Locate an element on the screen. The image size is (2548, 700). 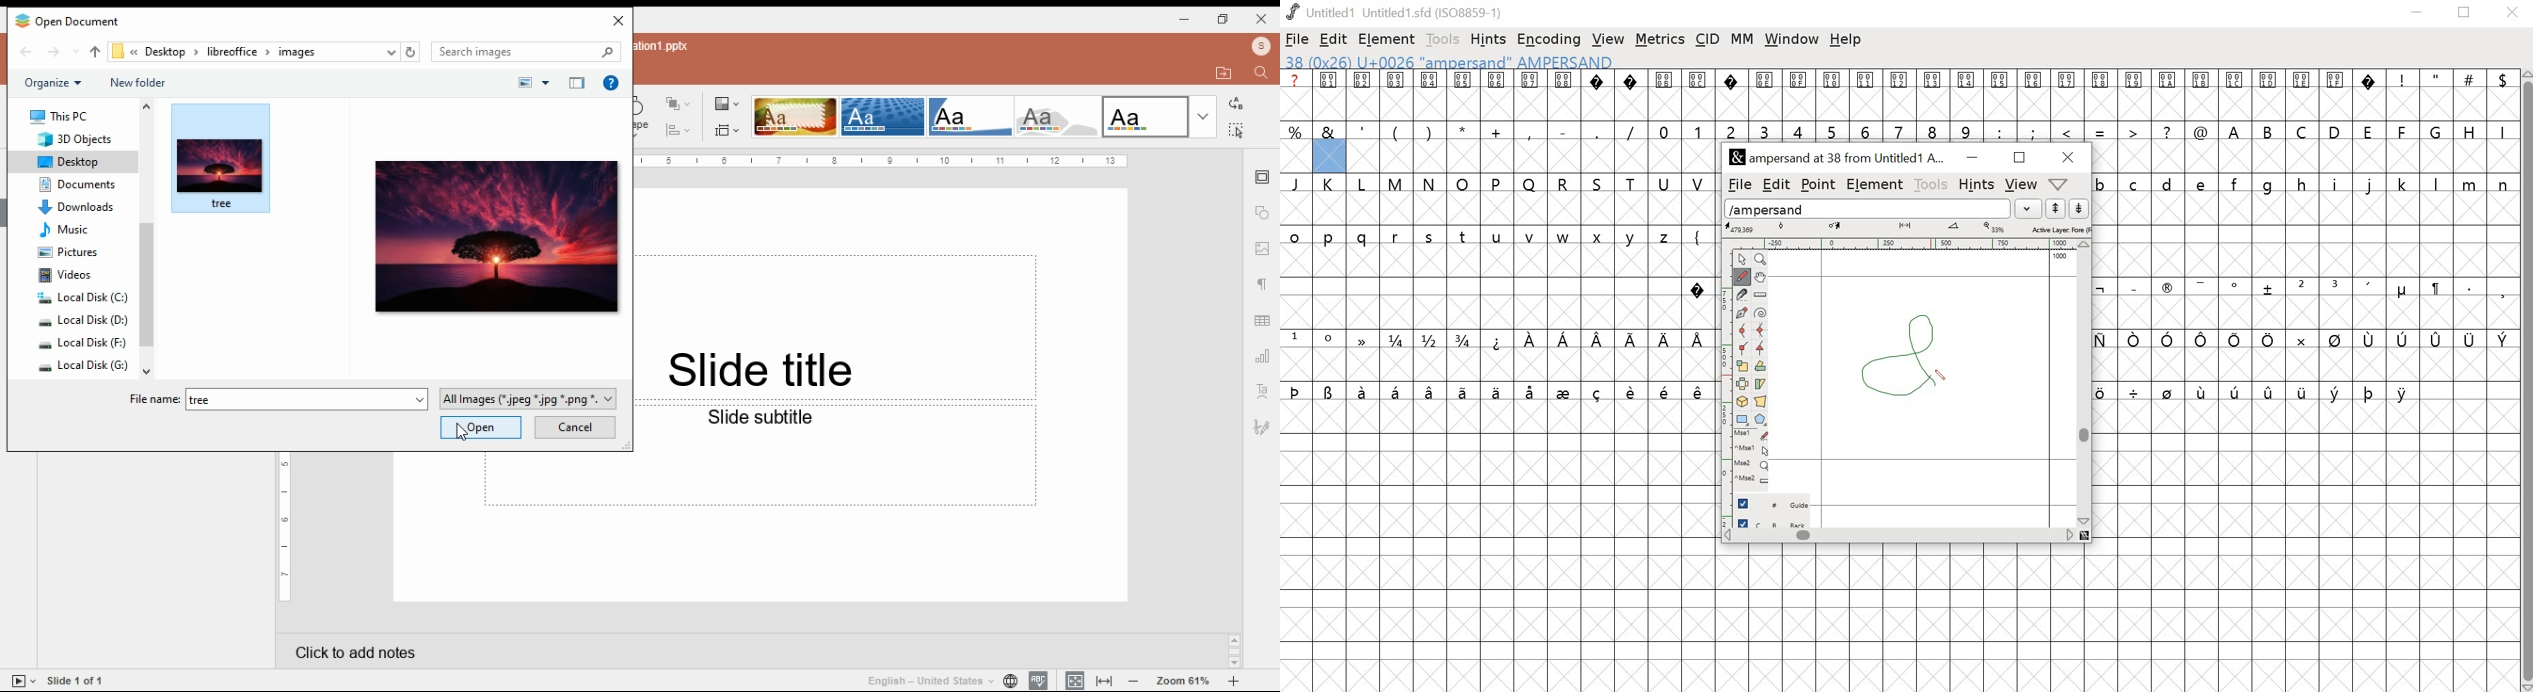
system drive 1 is located at coordinates (83, 298).